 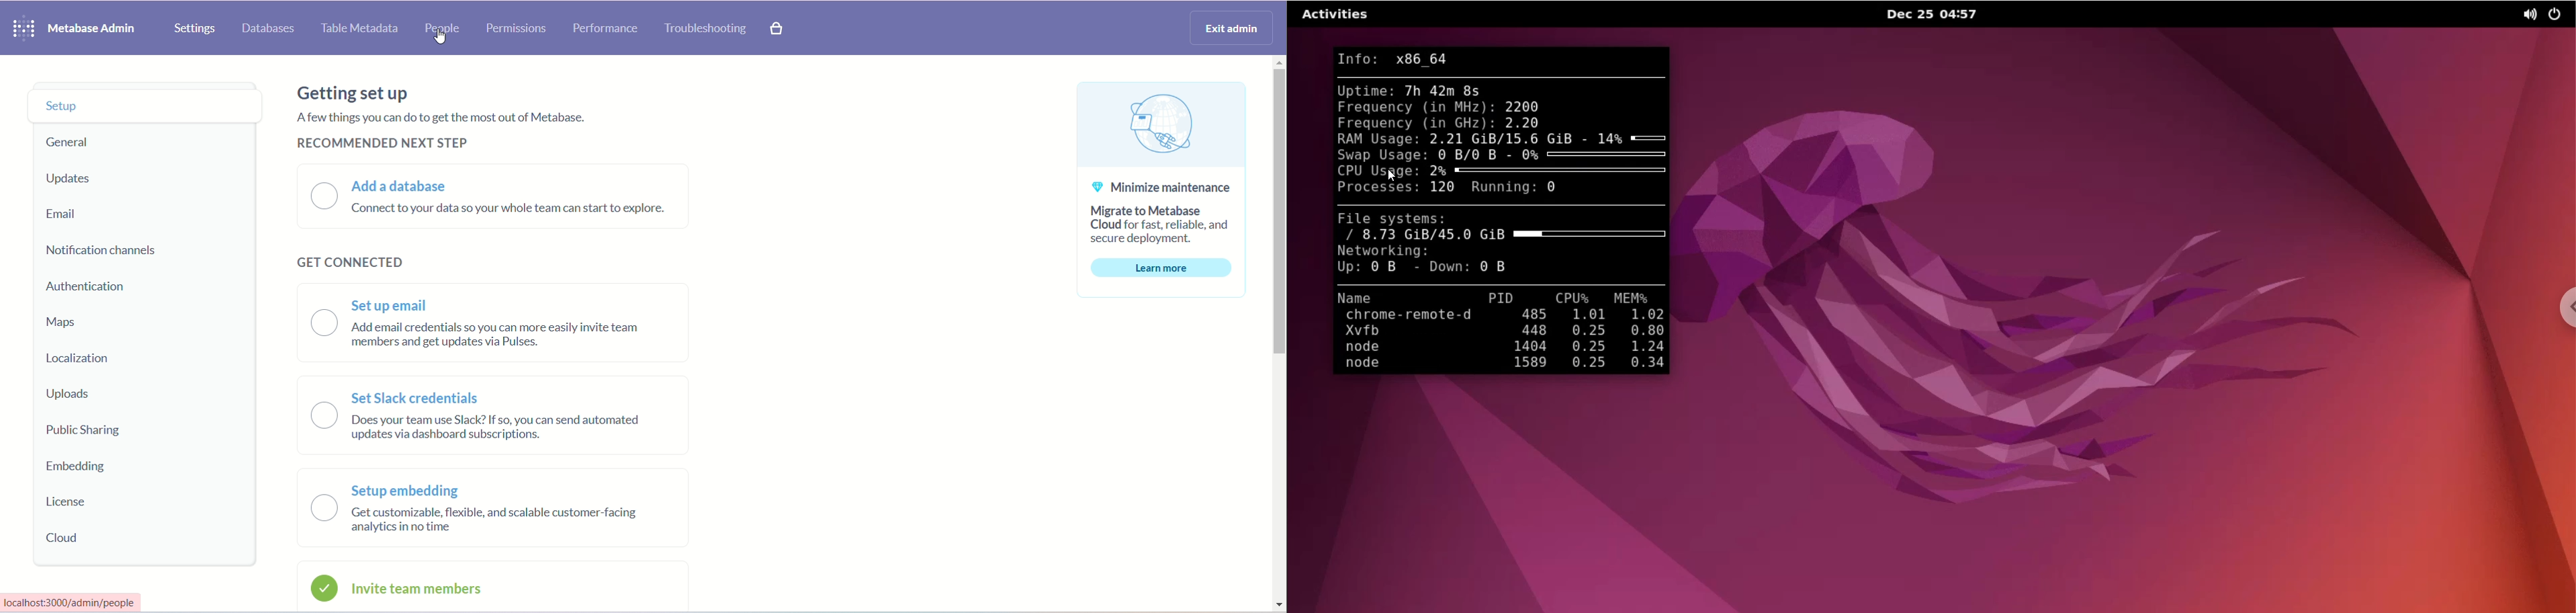 What do you see at coordinates (1279, 333) in the screenshot?
I see `vertical scroll bar` at bounding box center [1279, 333].